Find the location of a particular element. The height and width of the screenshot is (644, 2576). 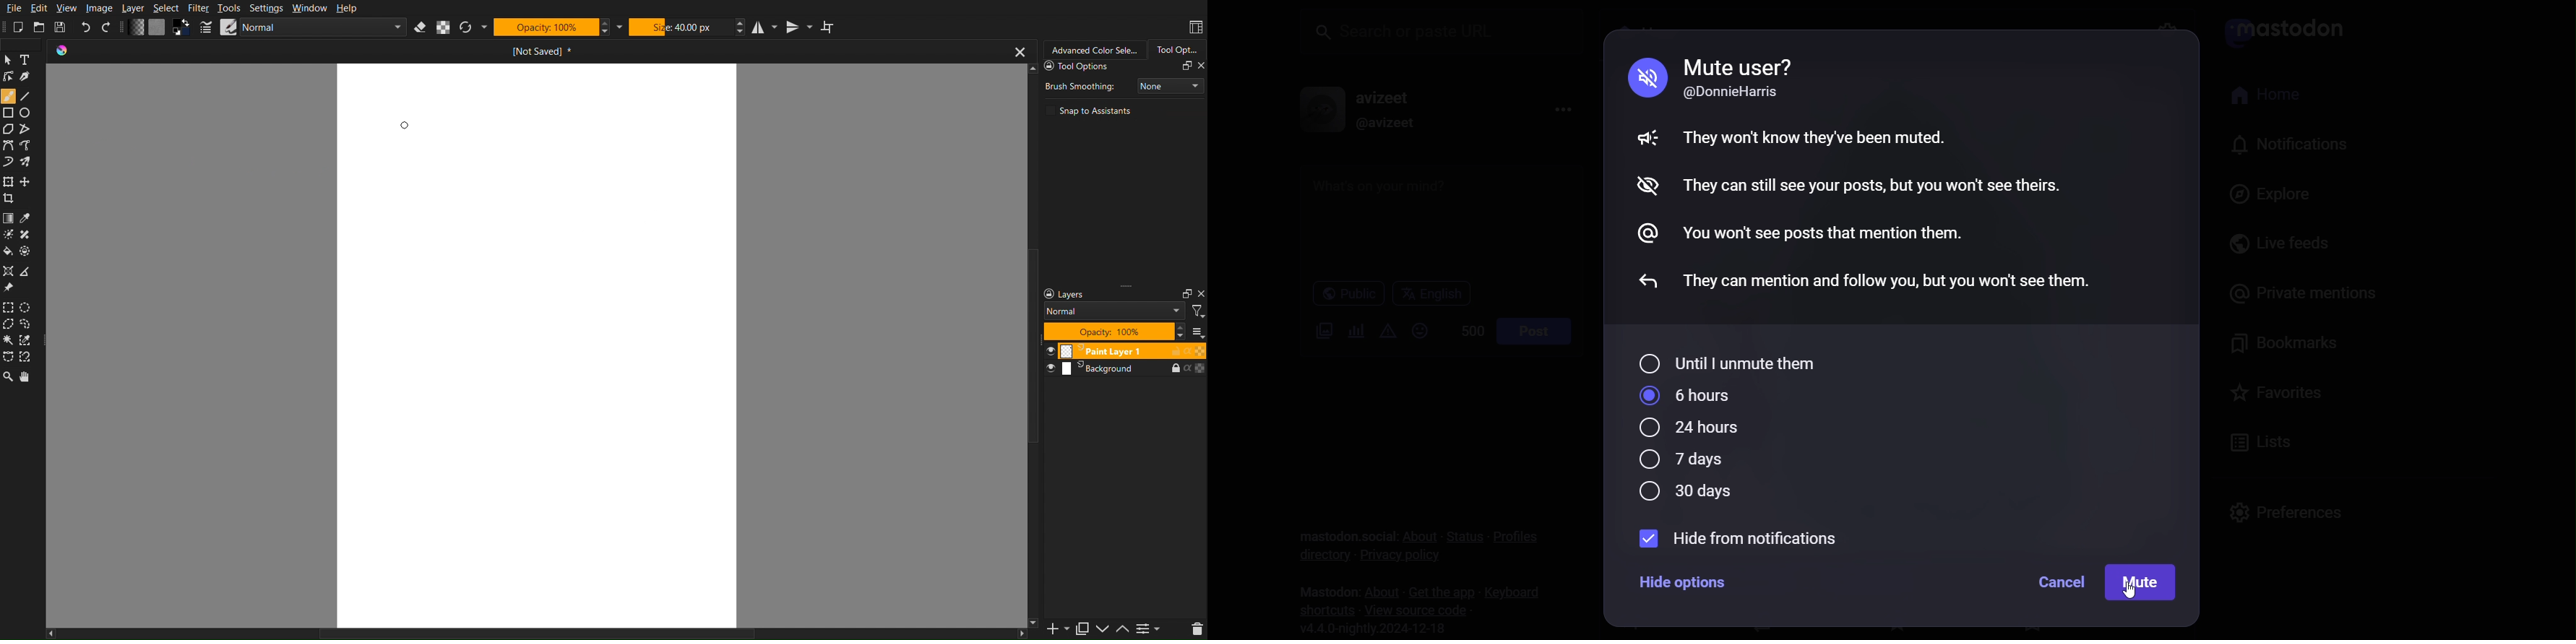

Color Fill is located at coordinates (9, 250).